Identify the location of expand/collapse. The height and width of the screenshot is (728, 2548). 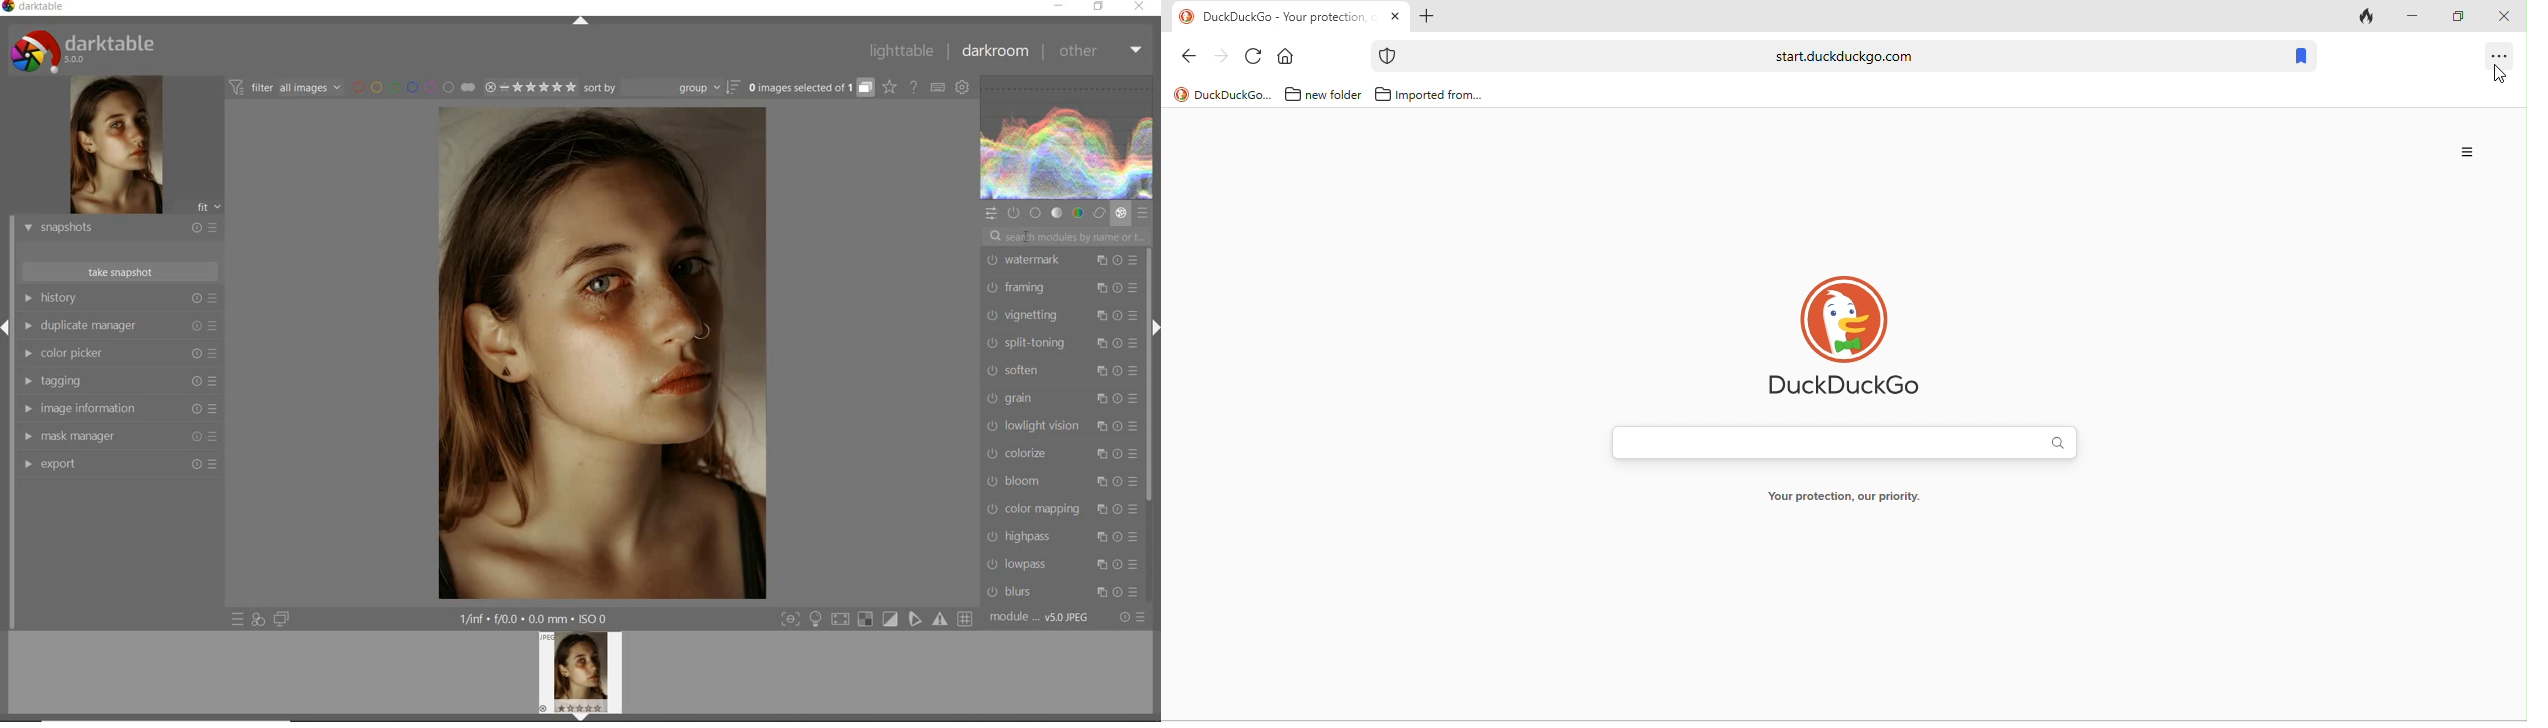
(582, 24).